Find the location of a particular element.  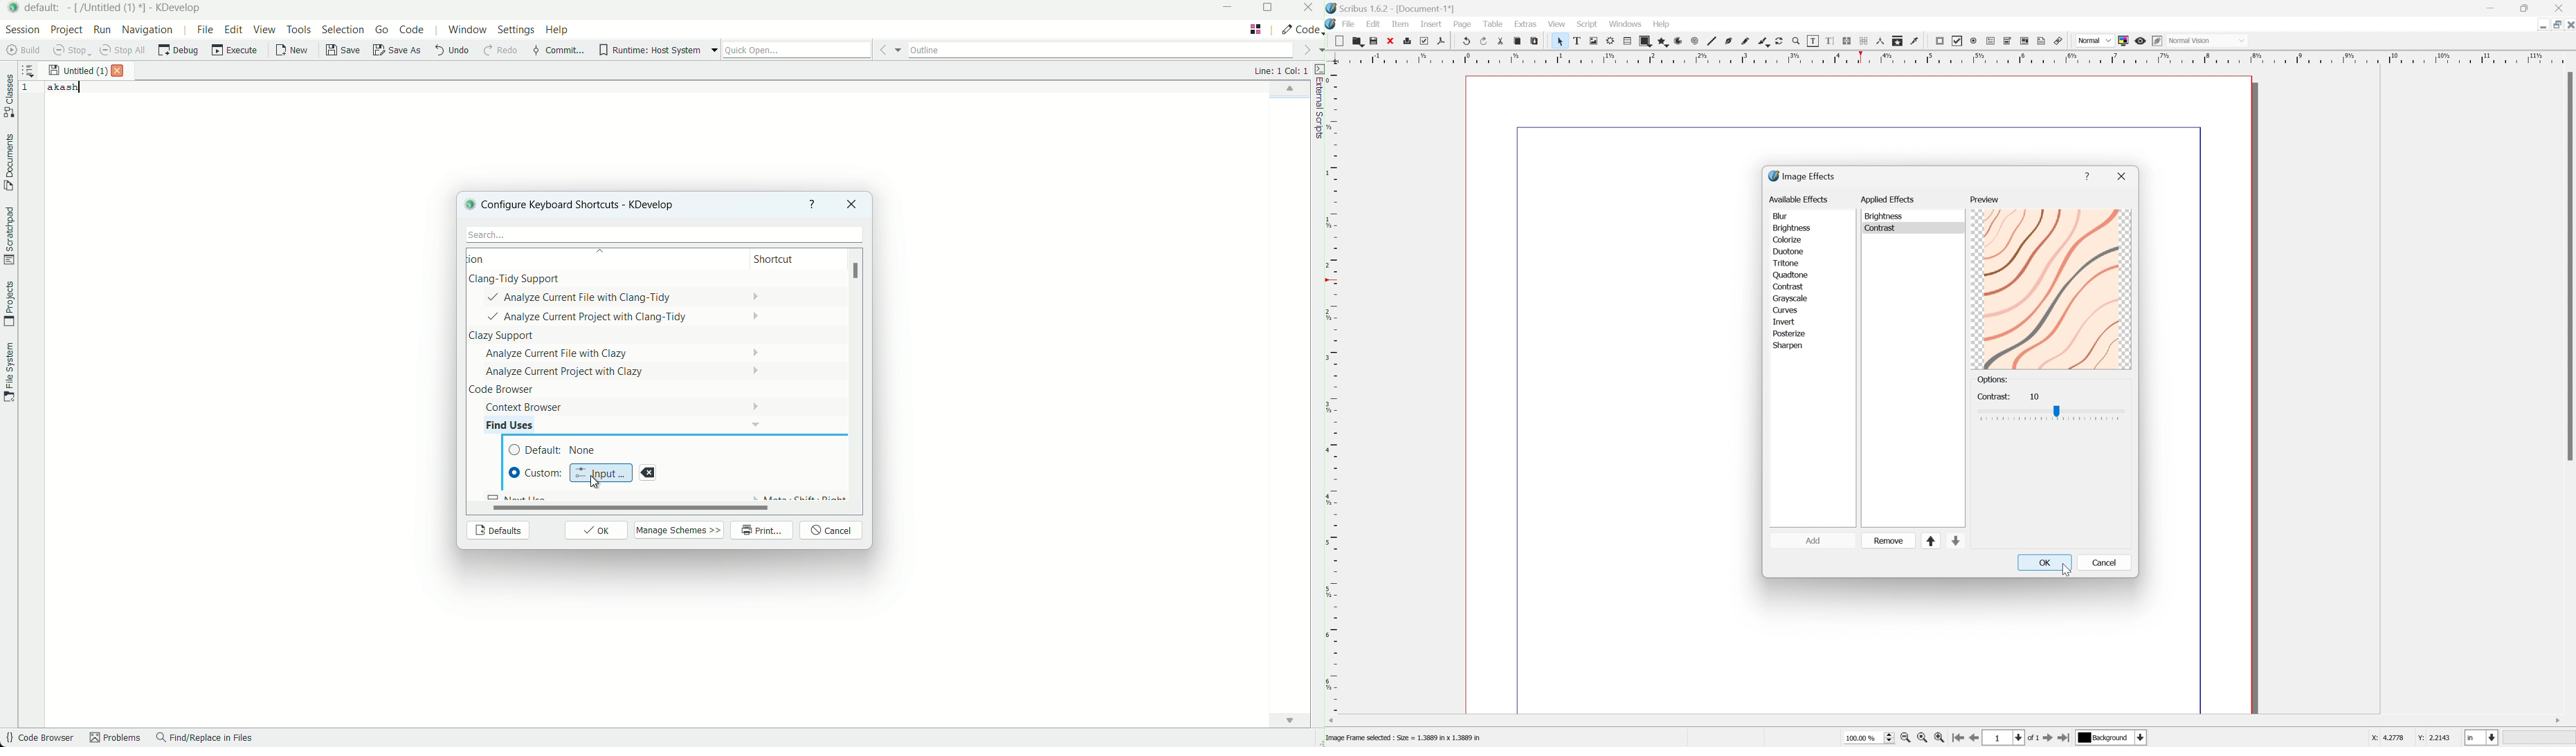

Close is located at coordinates (1392, 41).